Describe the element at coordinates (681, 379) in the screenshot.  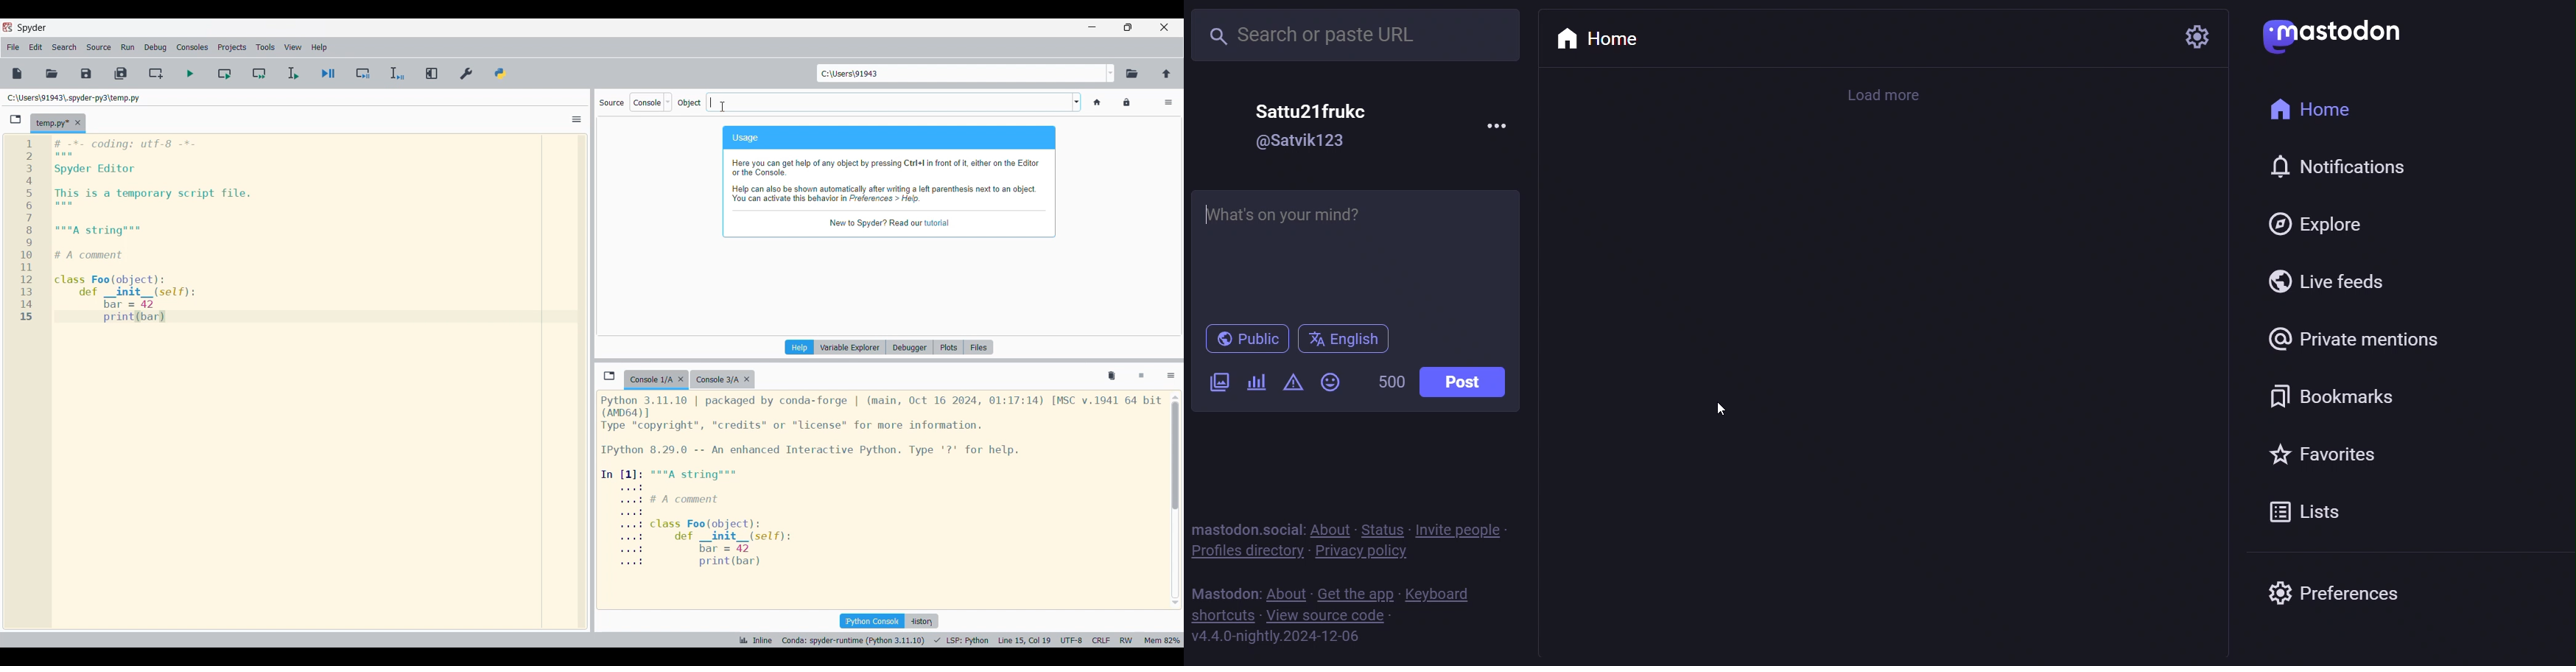
I see `Close tab` at that location.